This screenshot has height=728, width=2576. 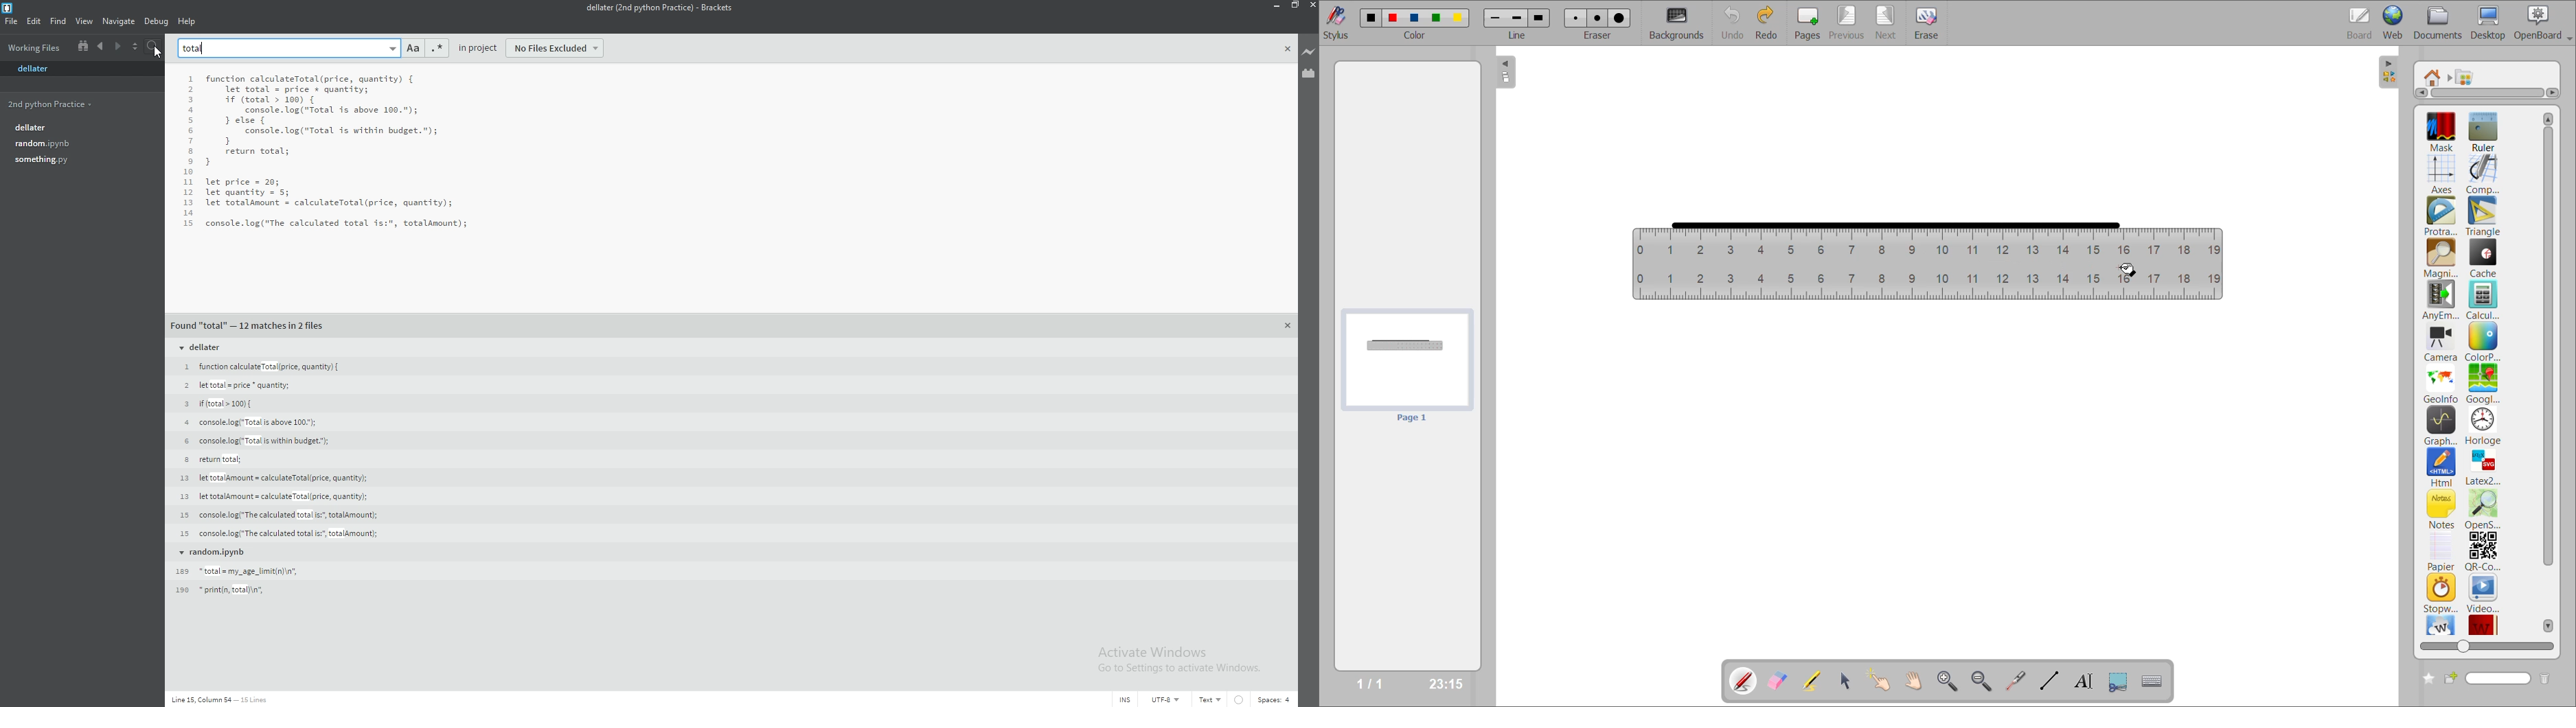 What do you see at coordinates (135, 47) in the screenshot?
I see `select` at bounding box center [135, 47].